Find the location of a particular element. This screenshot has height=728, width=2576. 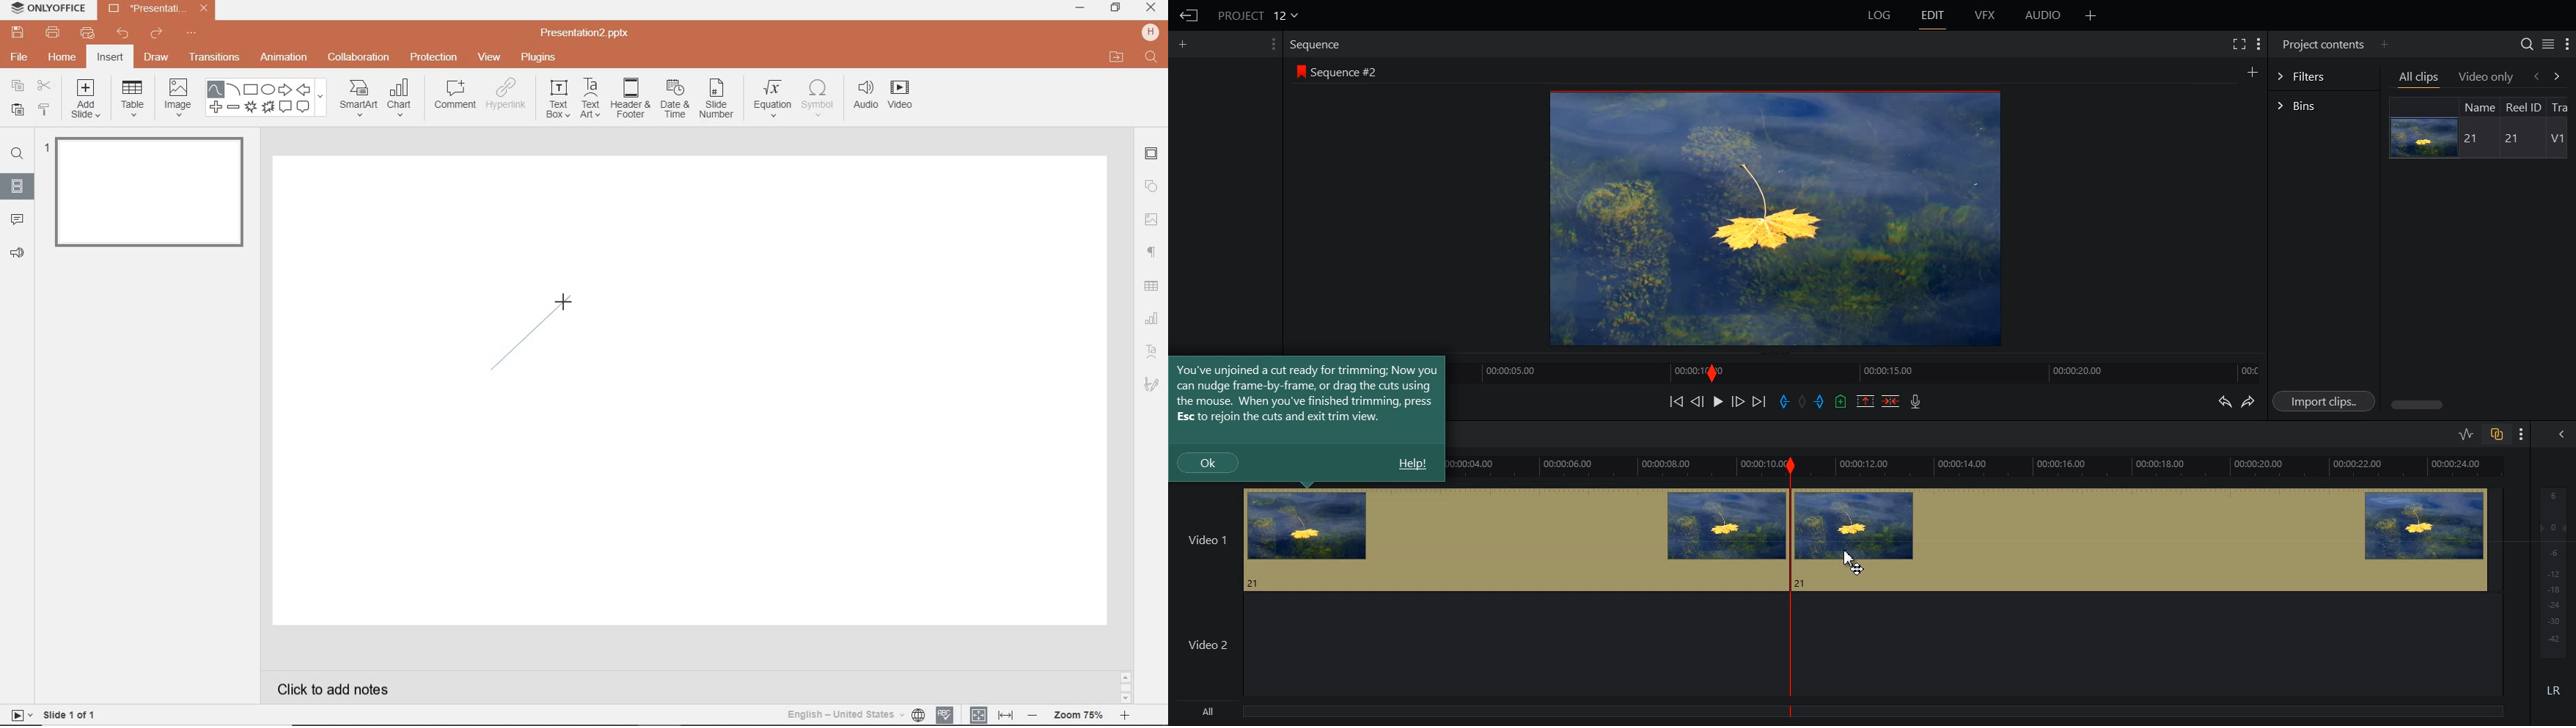

EDIT is located at coordinates (1931, 15).